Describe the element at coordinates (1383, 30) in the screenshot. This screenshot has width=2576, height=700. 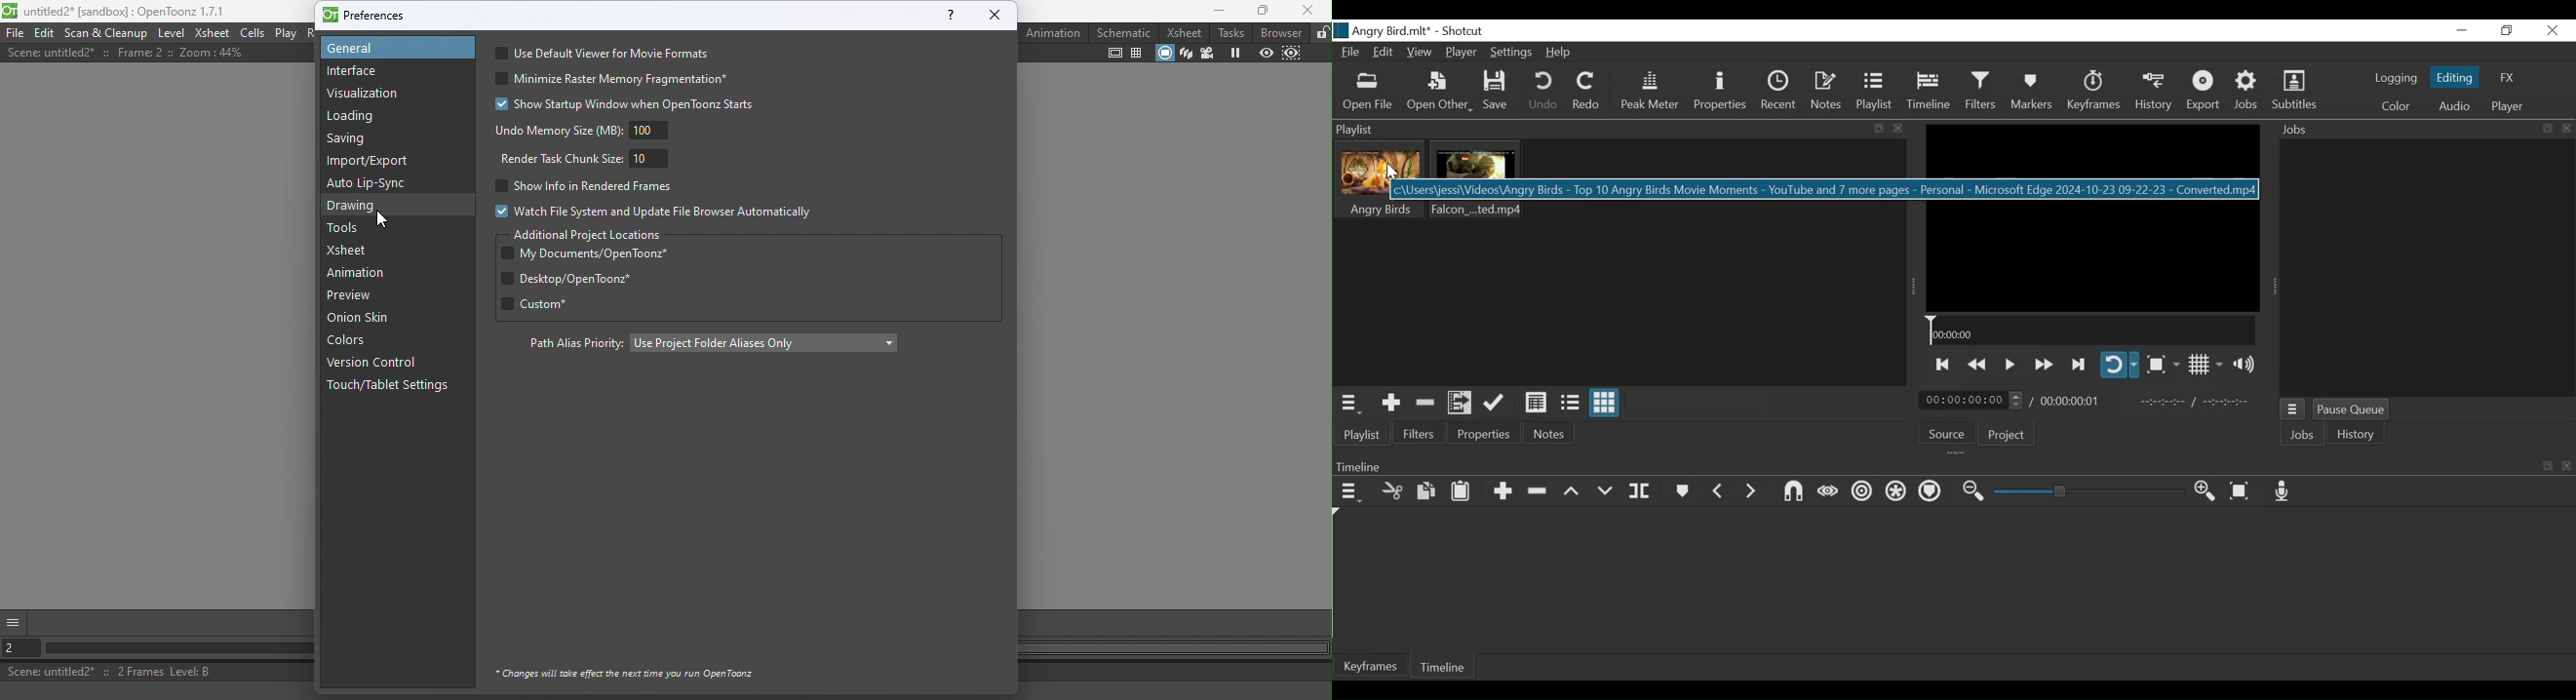
I see `File Name` at that location.